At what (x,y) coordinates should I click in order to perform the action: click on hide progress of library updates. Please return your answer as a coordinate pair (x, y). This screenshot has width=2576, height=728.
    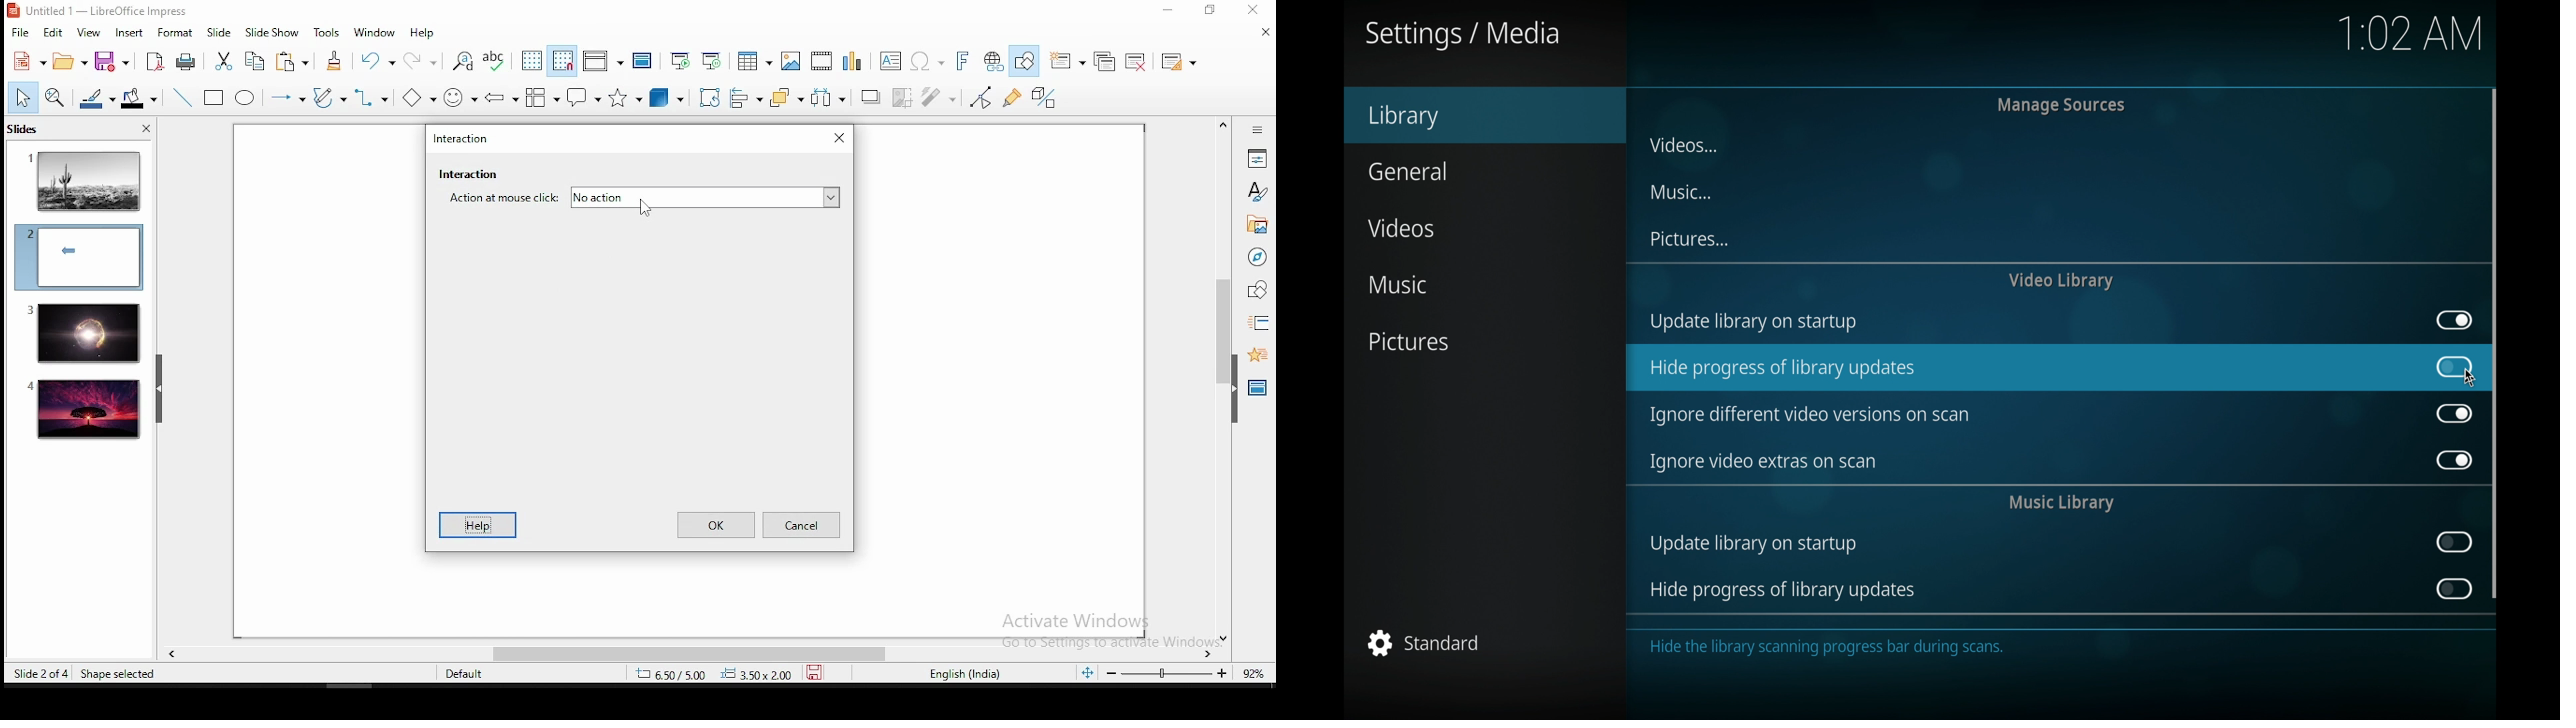
    Looking at the image, I should click on (1781, 369).